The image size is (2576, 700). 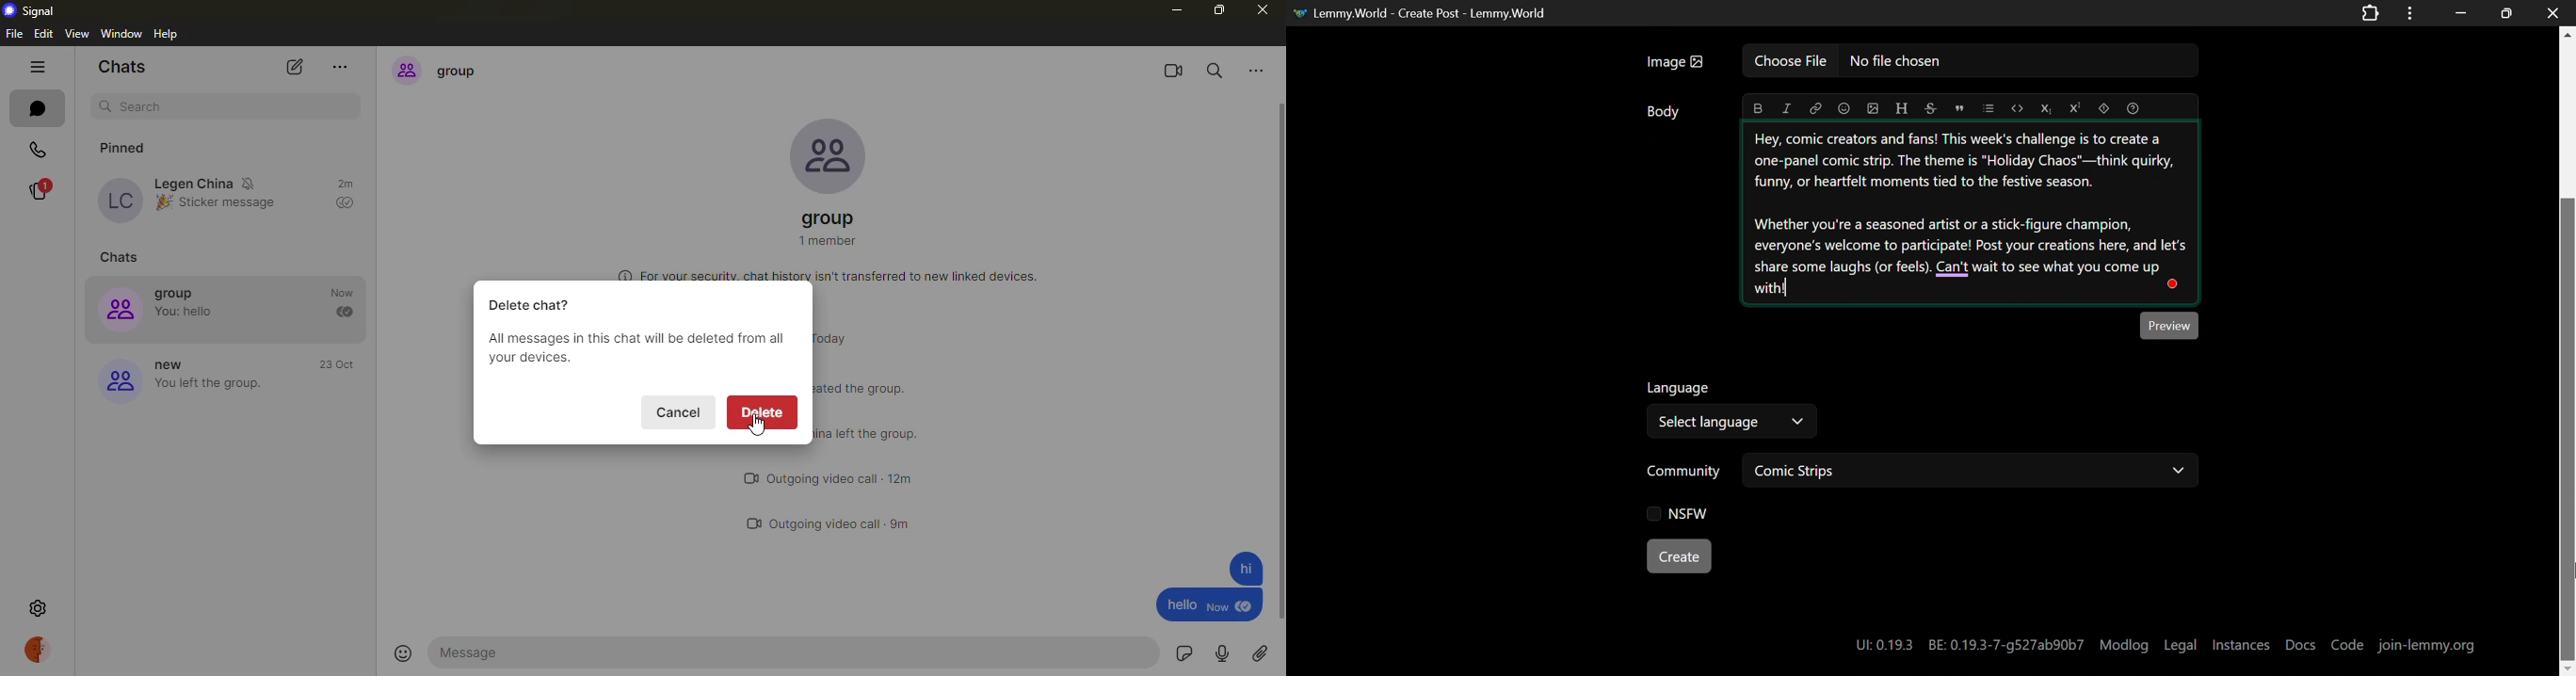 What do you see at coordinates (2373, 11) in the screenshot?
I see `Application Extension` at bounding box center [2373, 11].